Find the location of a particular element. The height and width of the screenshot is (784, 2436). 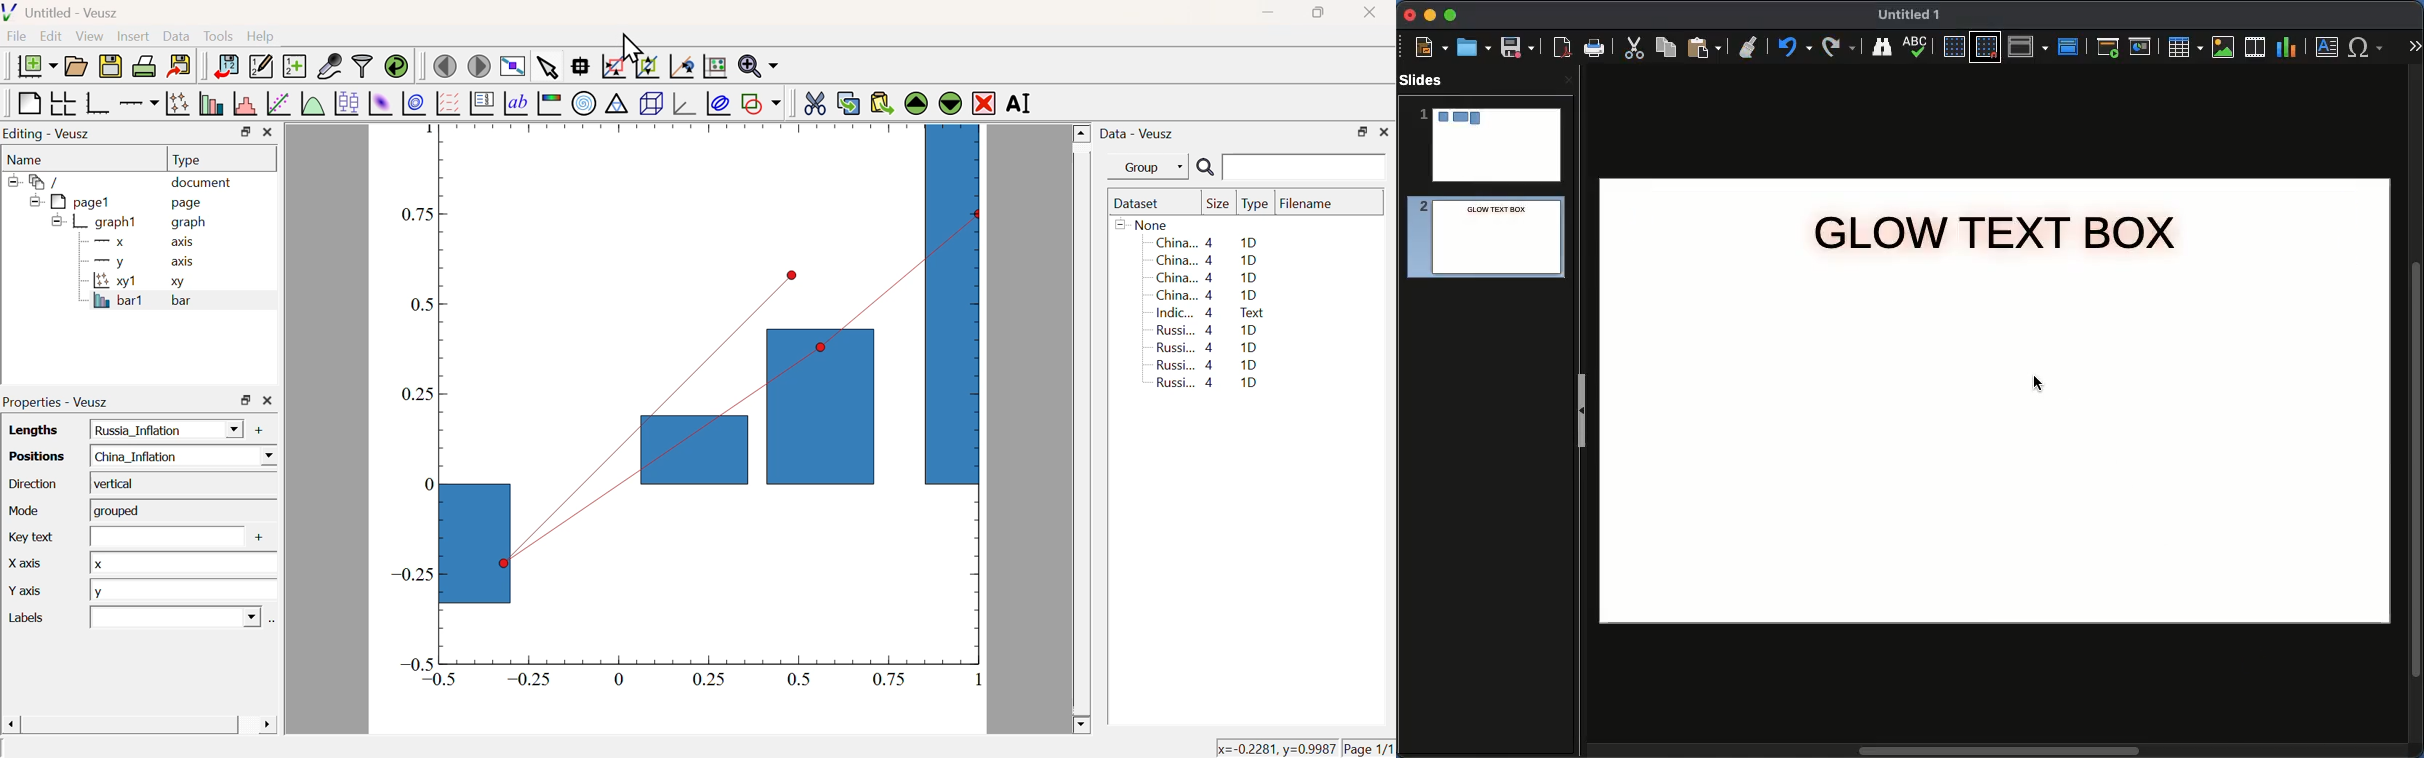

Close is located at coordinates (1568, 79).